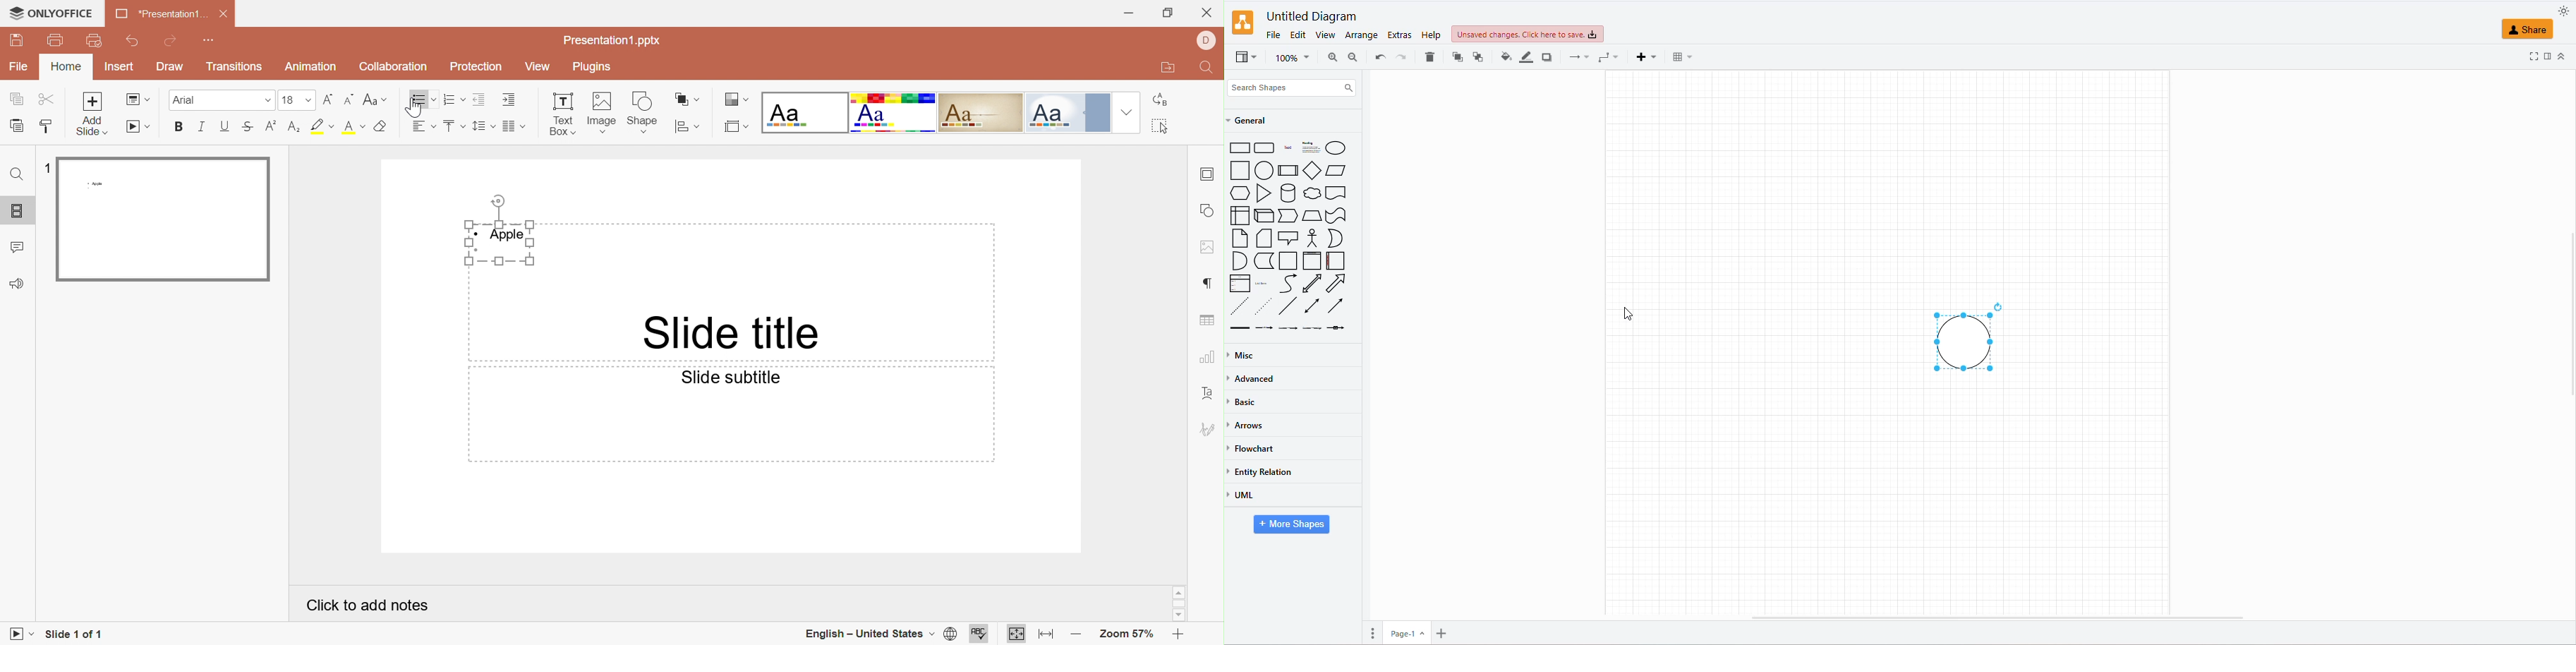  Describe the element at coordinates (15, 176) in the screenshot. I see `Find` at that location.